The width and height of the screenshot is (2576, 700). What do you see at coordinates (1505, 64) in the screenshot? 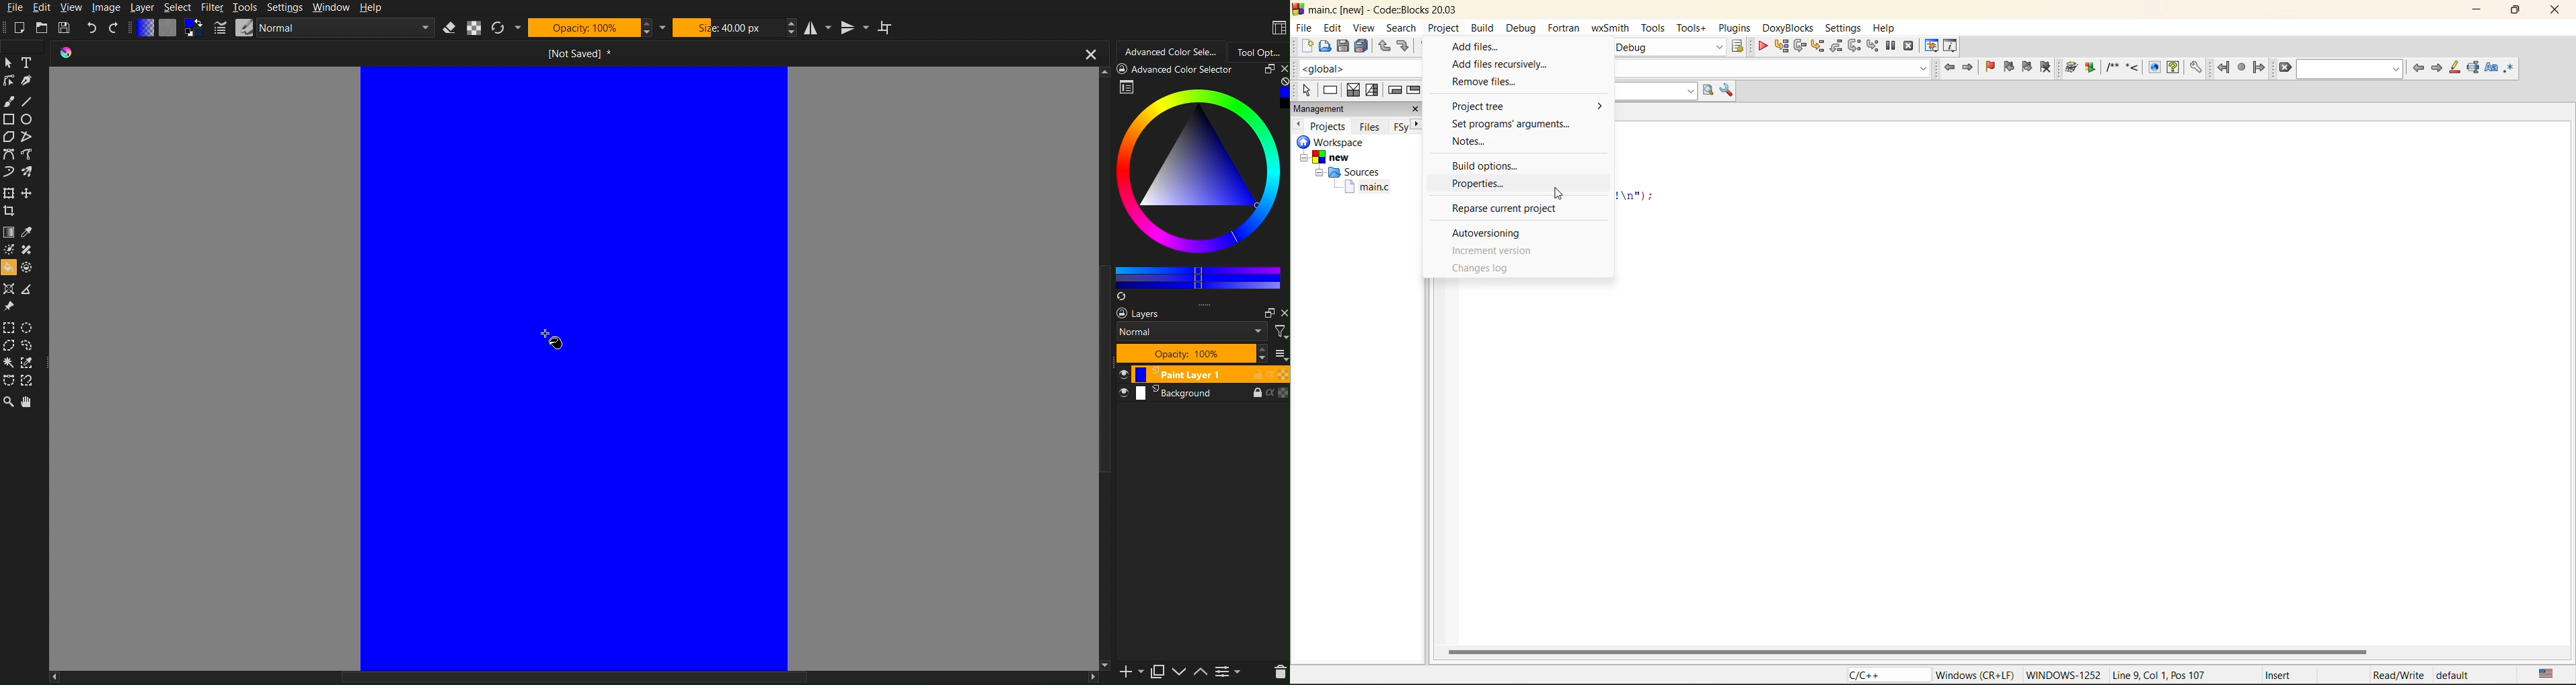
I see `add files recursively` at bounding box center [1505, 64].